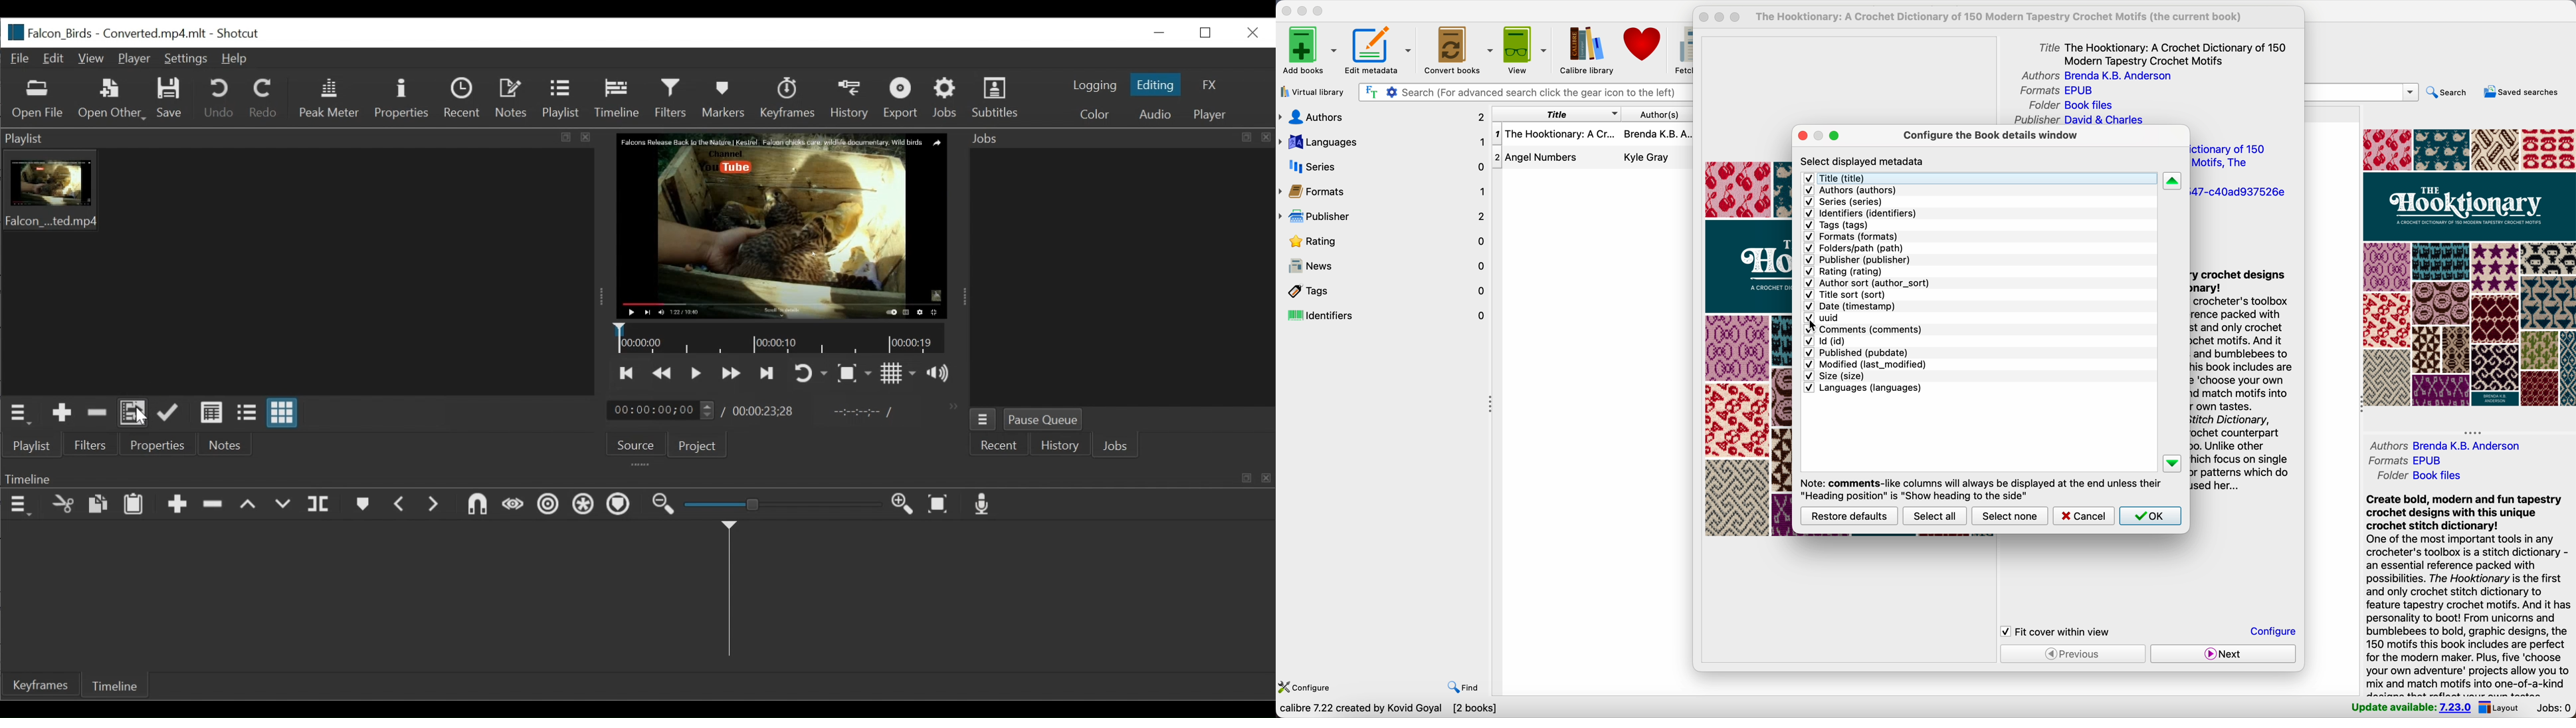  I want to click on close popup, so click(1803, 136).